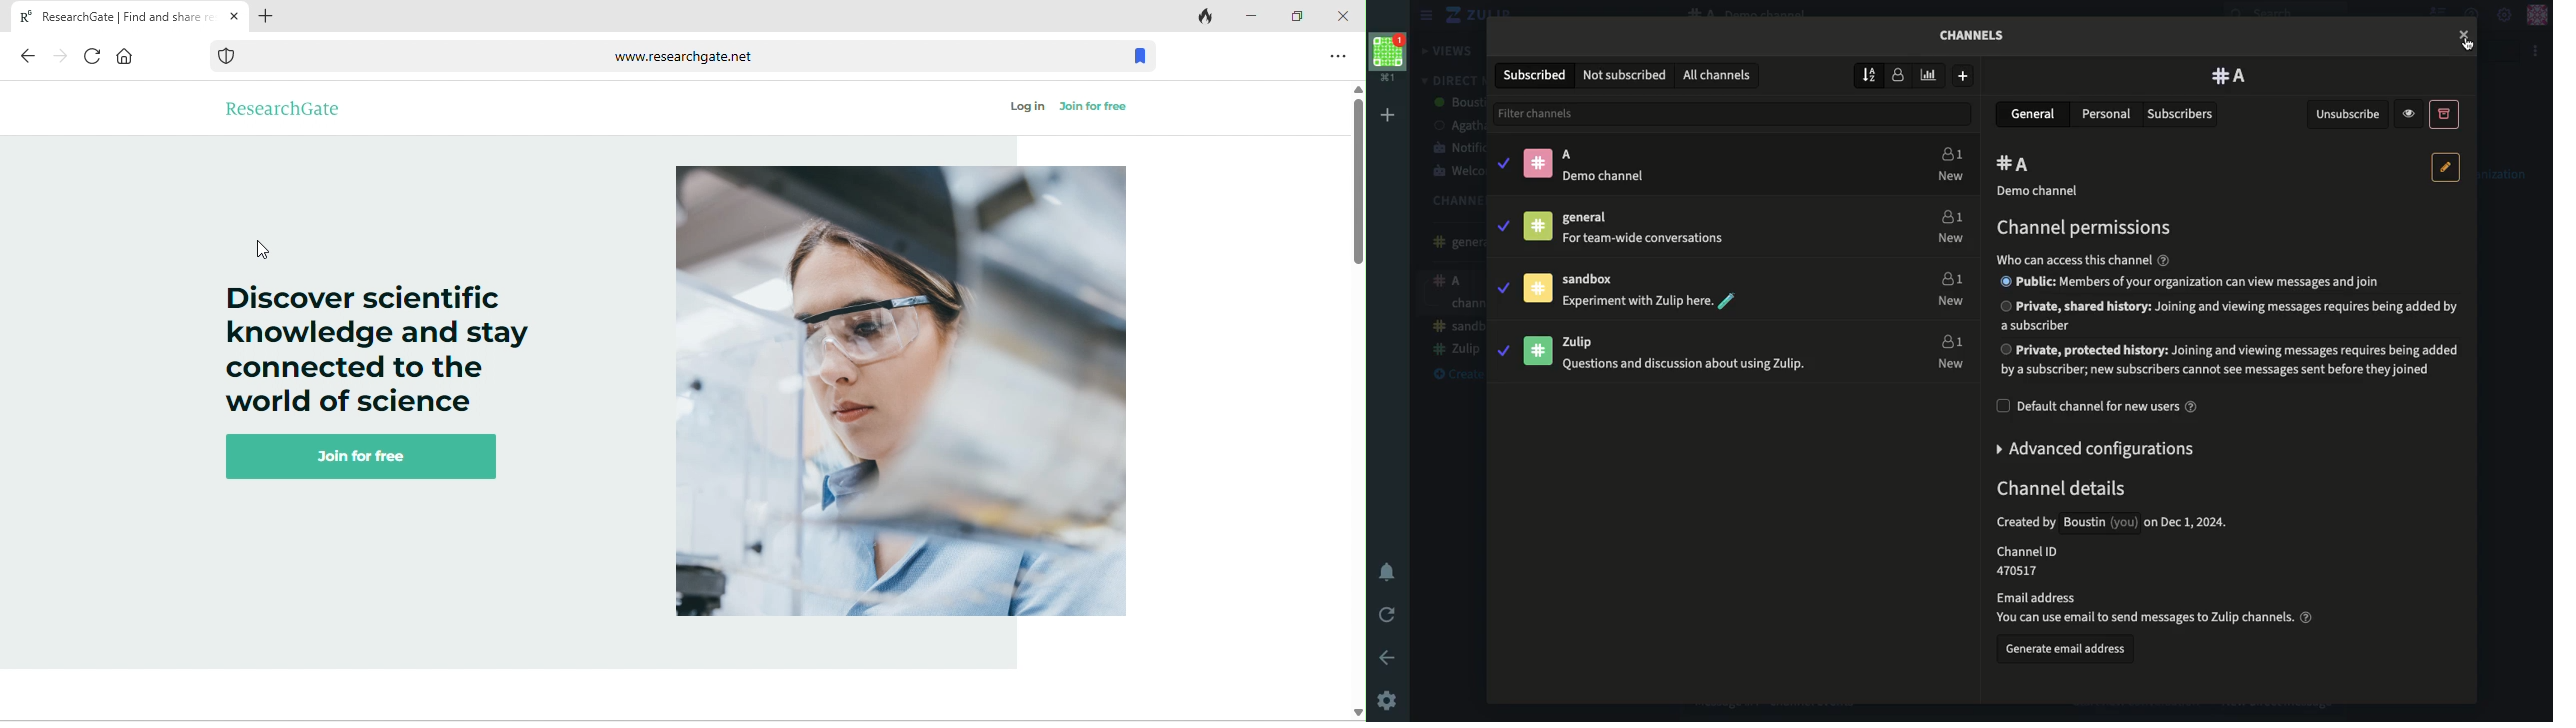 This screenshot has width=2576, height=728. What do you see at coordinates (2464, 35) in the screenshot?
I see `cursor` at bounding box center [2464, 35].